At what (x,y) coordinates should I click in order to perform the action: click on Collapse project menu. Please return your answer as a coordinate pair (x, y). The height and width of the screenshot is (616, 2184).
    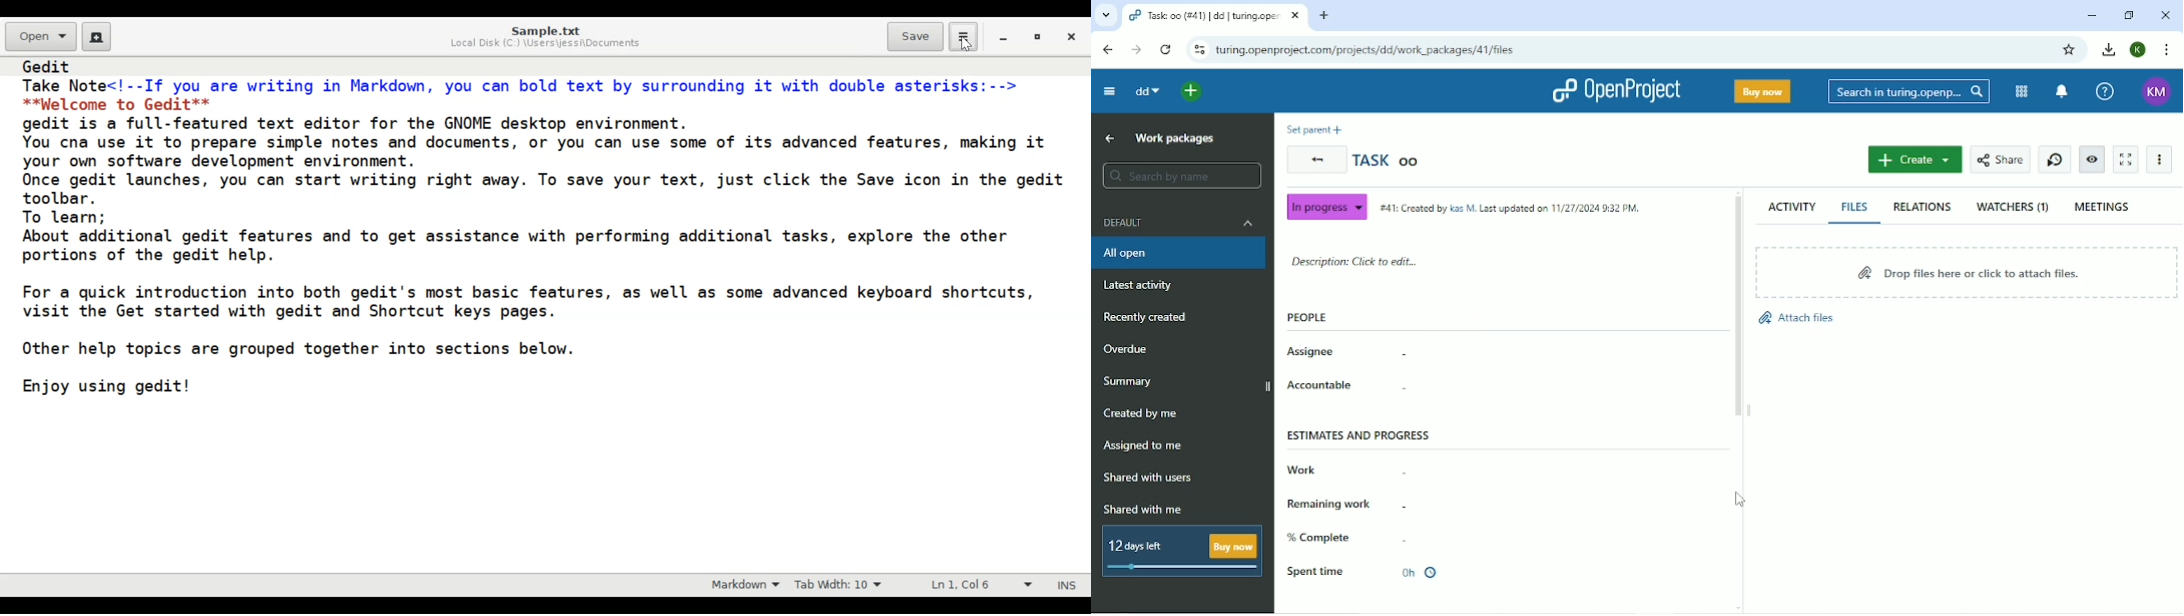
    Looking at the image, I should click on (1110, 91).